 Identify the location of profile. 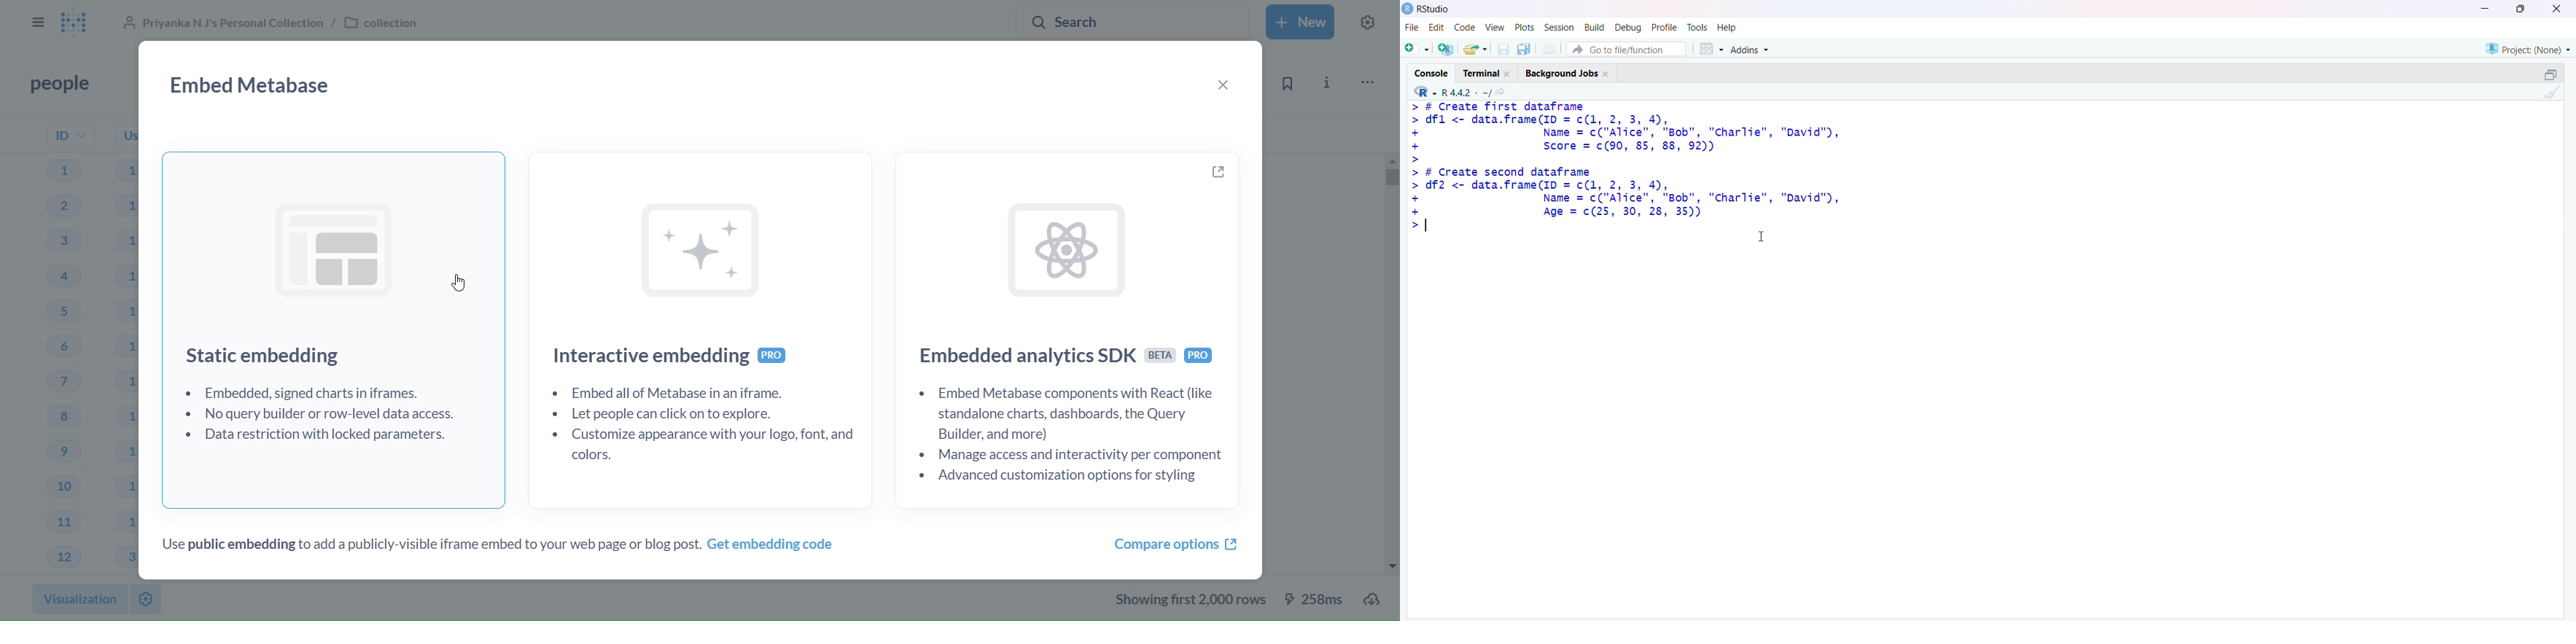
(1664, 28).